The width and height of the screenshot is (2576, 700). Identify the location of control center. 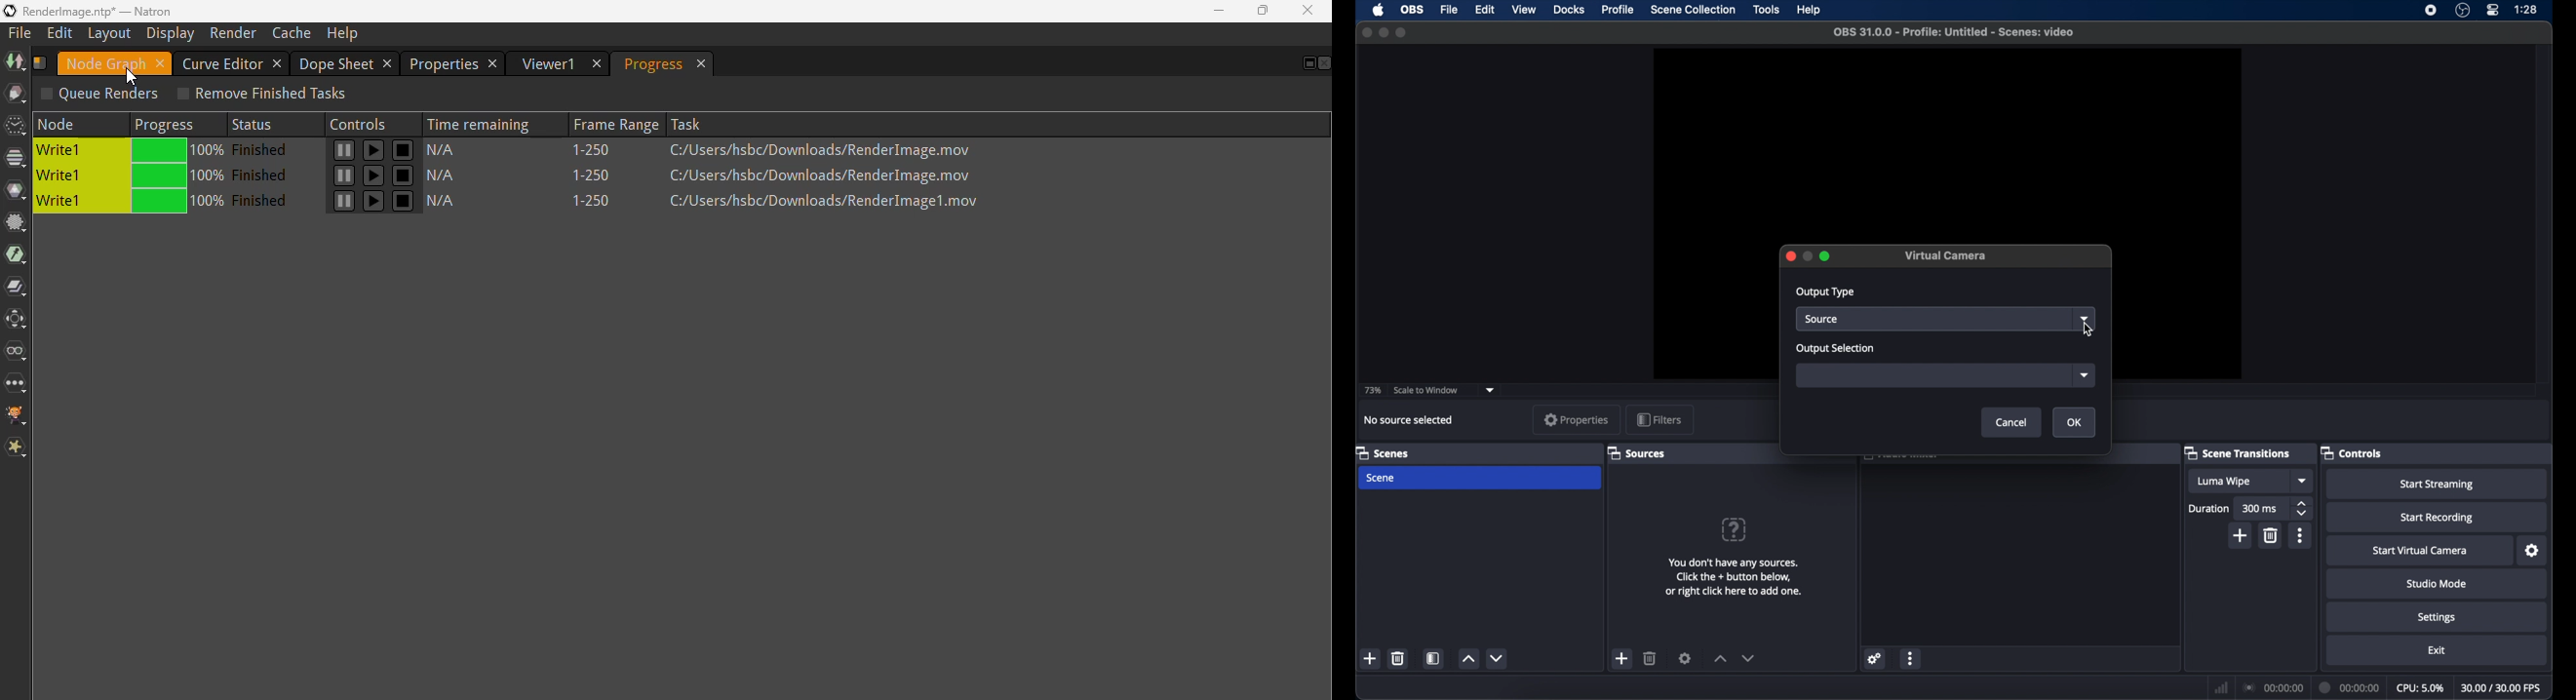
(2493, 10).